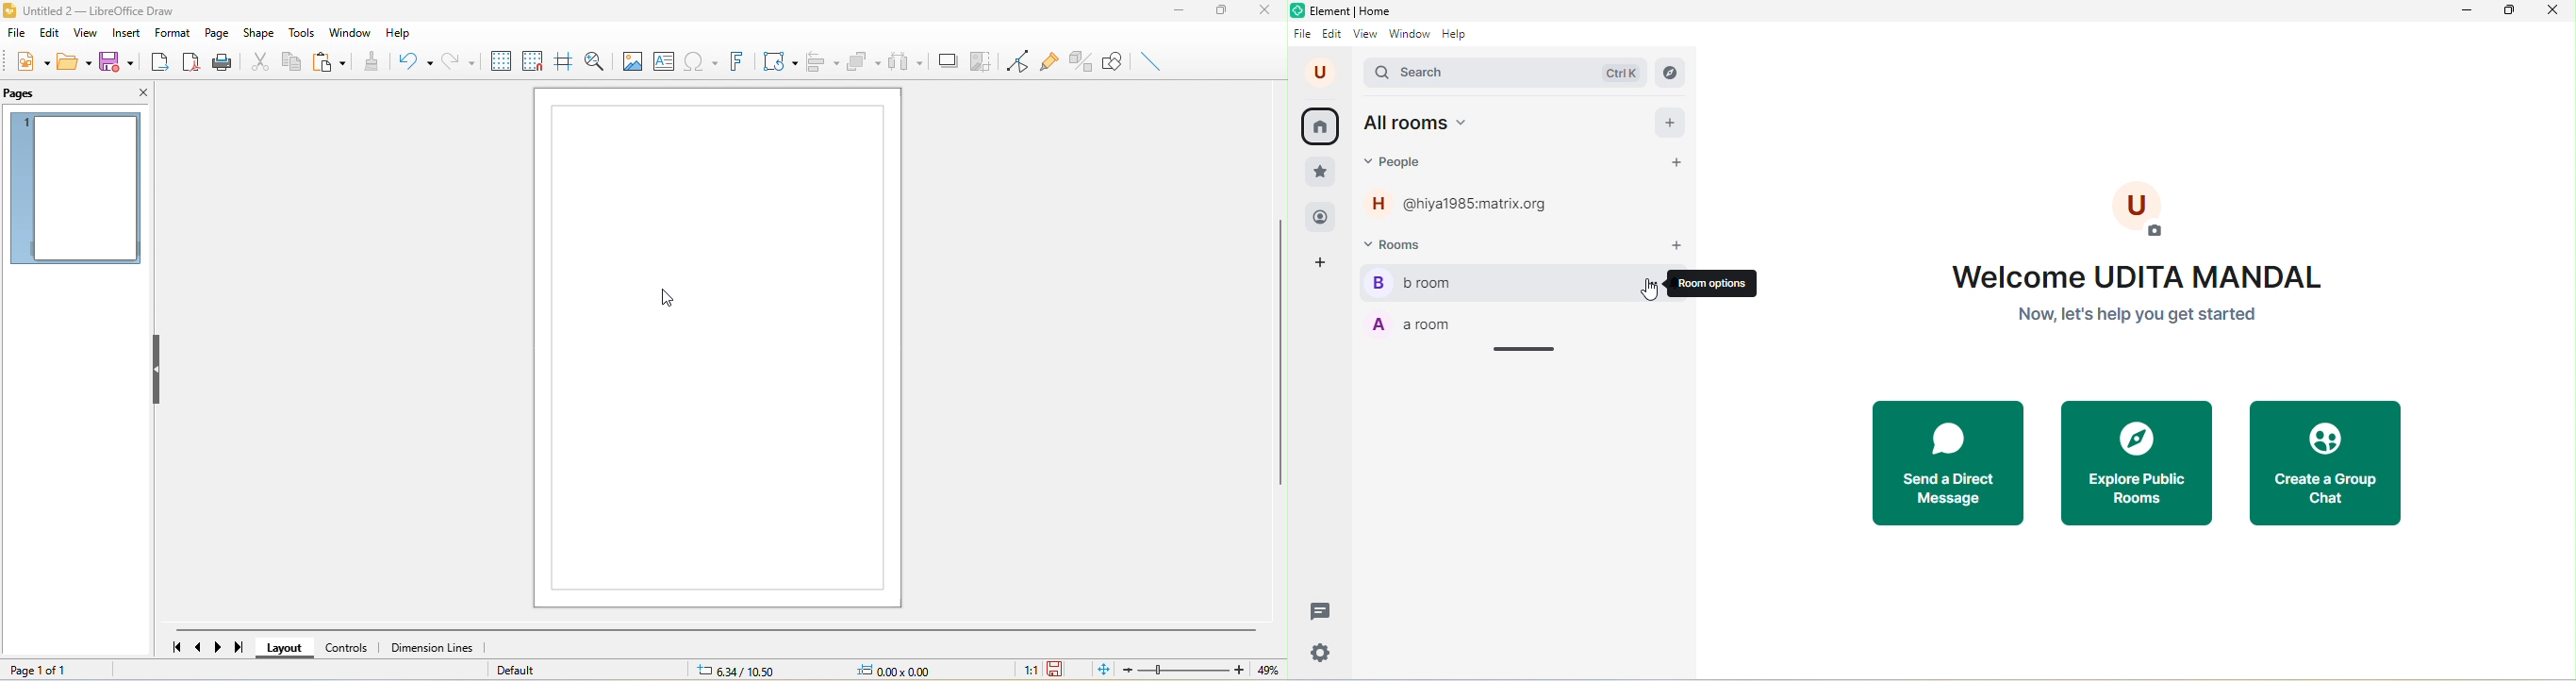  Describe the element at coordinates (1014, 59) in the screenshot. I see `toggle point edit mode` at that location.